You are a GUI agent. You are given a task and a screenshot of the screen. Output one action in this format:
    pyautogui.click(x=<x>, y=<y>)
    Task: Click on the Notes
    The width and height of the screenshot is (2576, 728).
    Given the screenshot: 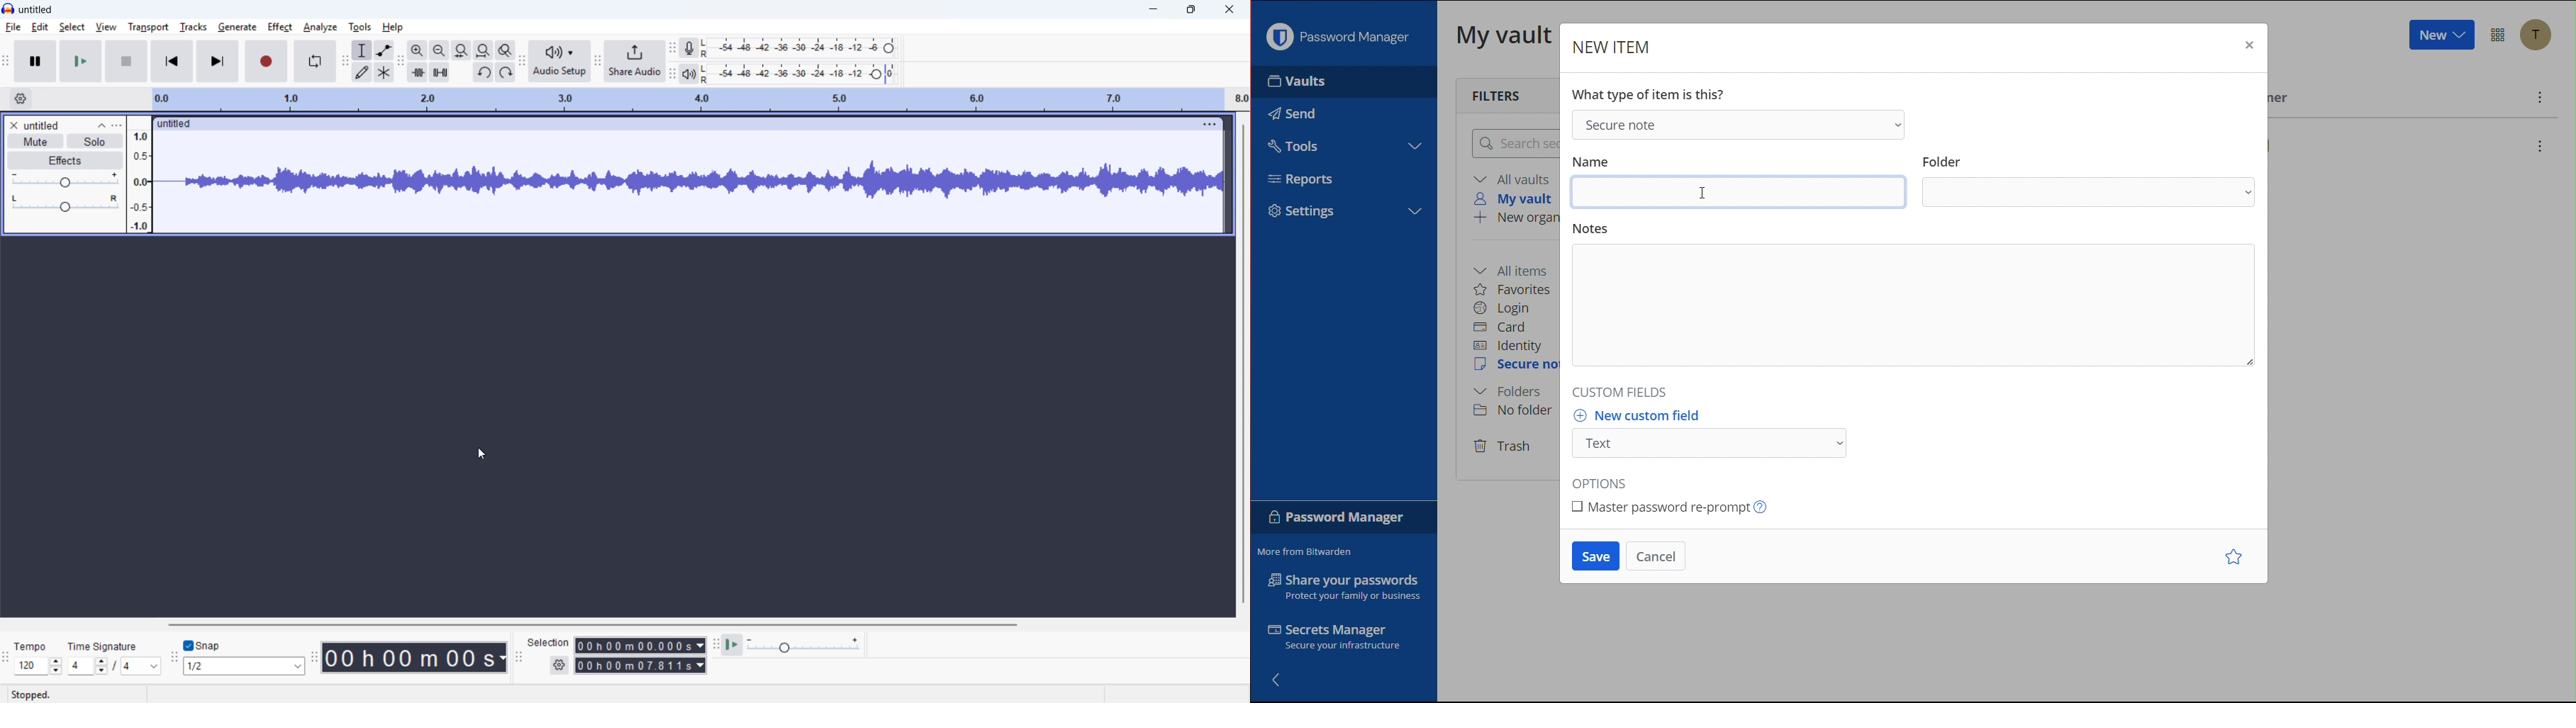 What is the action you would take?
    pyautogui.click(x=1913, y=308)
    